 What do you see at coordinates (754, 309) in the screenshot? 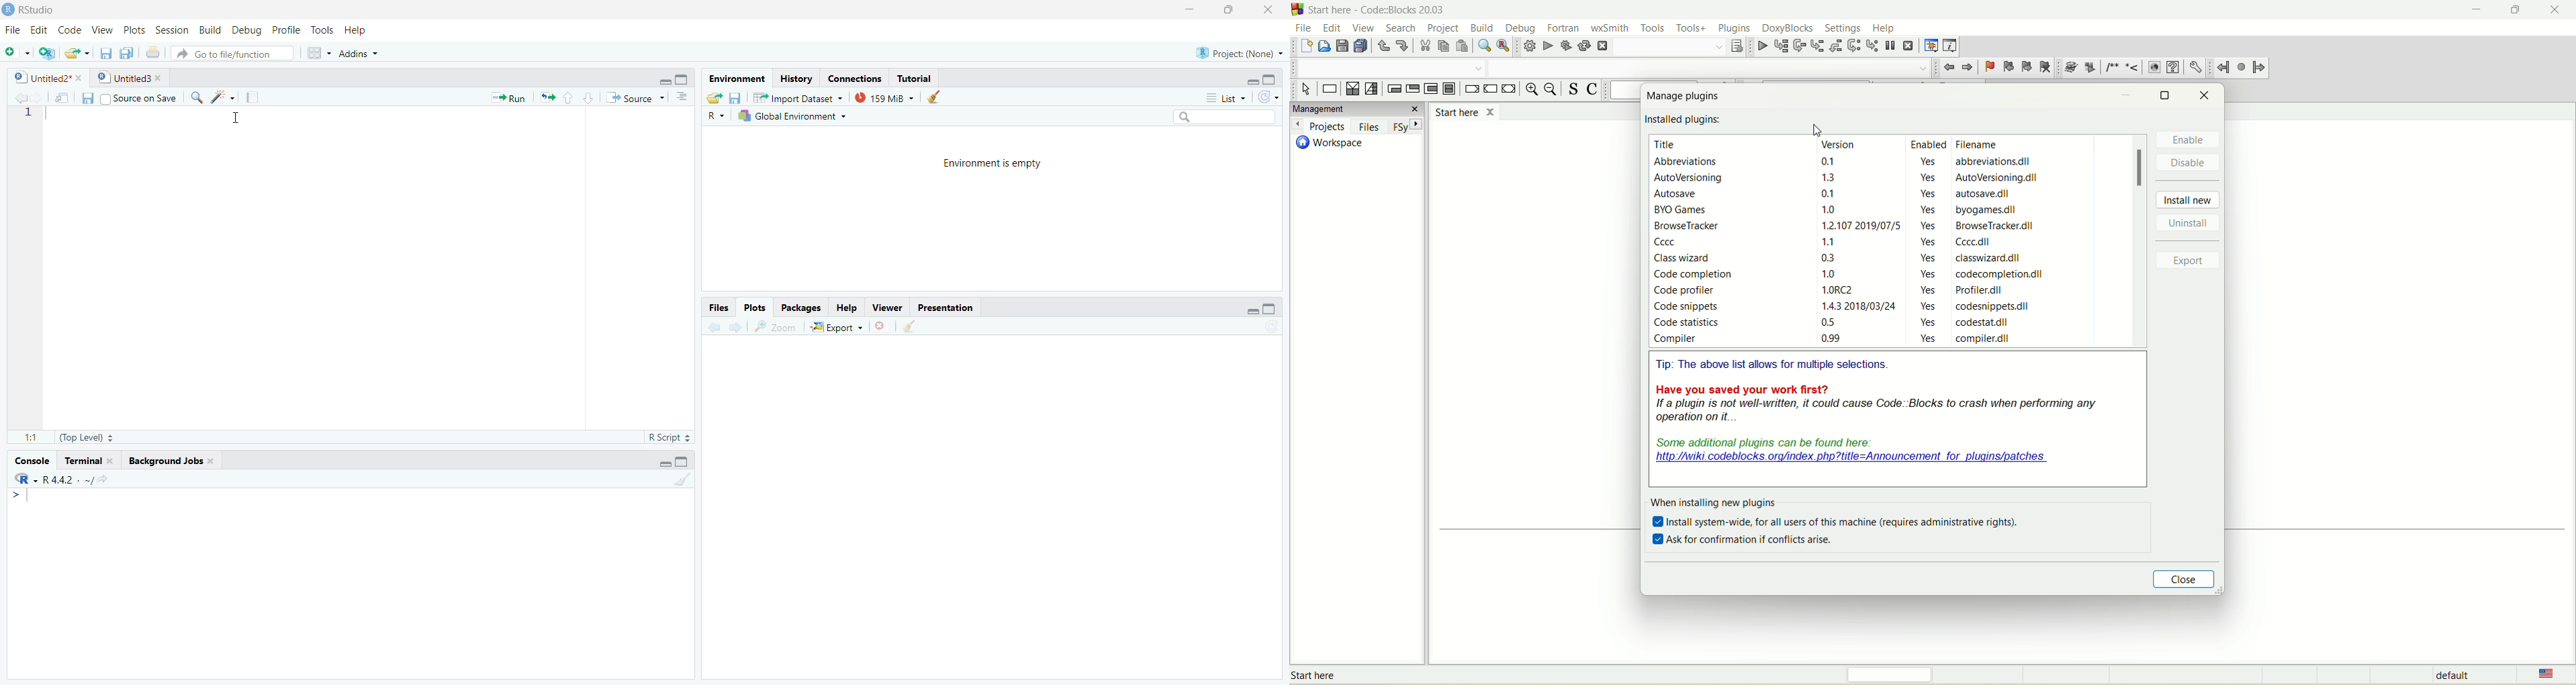
I see `Plots` at bounding box center [754, 309].